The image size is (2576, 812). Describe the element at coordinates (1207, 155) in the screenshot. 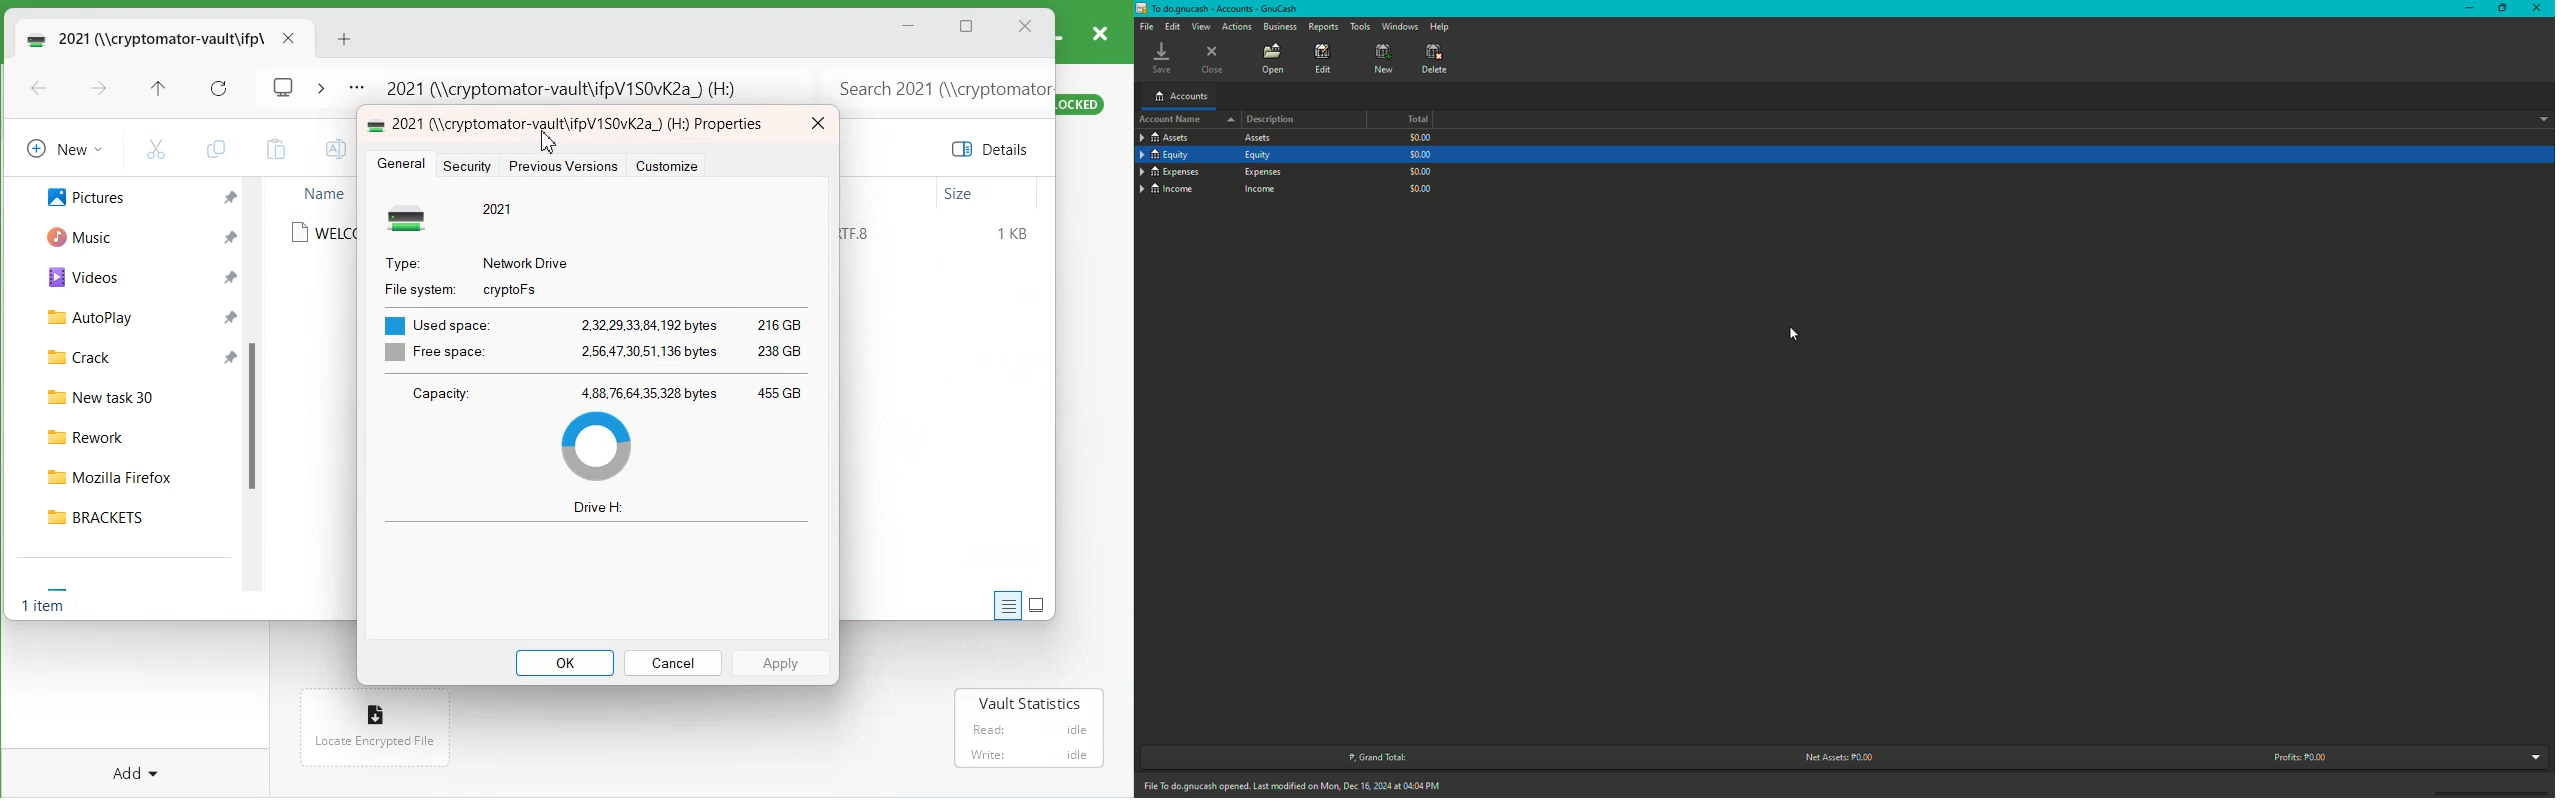

I see `Equity` at that location.